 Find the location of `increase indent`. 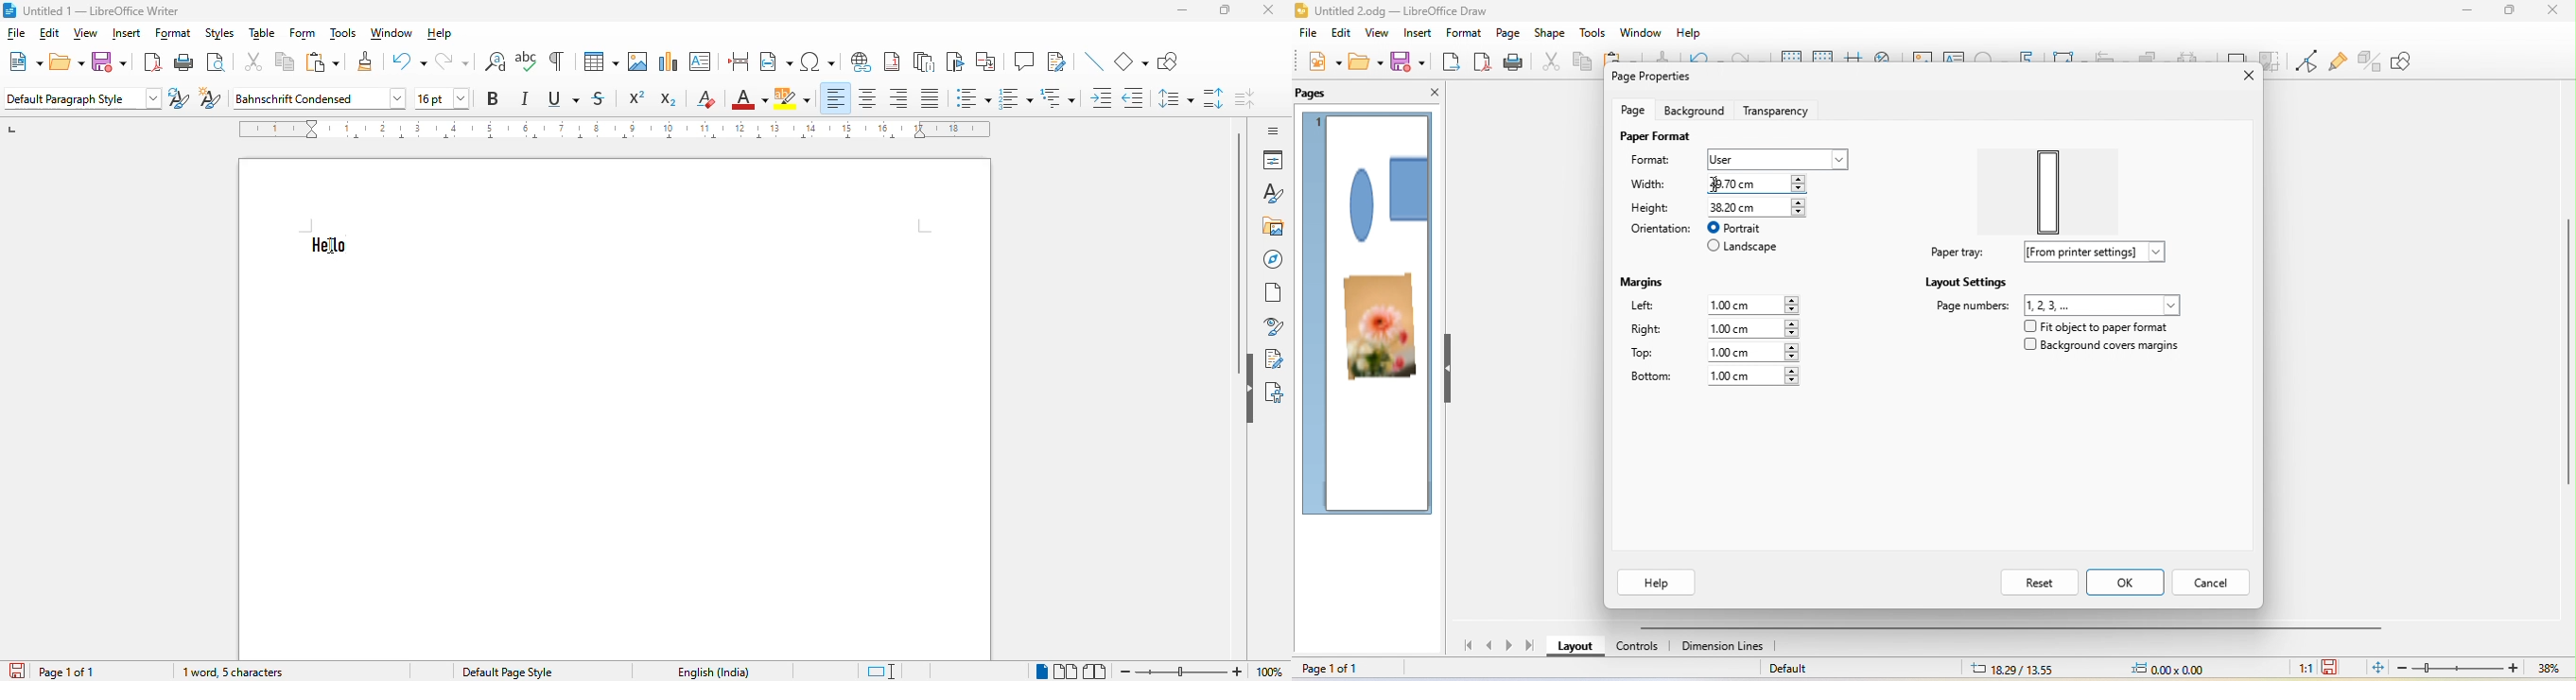

increase indent is located at coordinates (1102, 98).